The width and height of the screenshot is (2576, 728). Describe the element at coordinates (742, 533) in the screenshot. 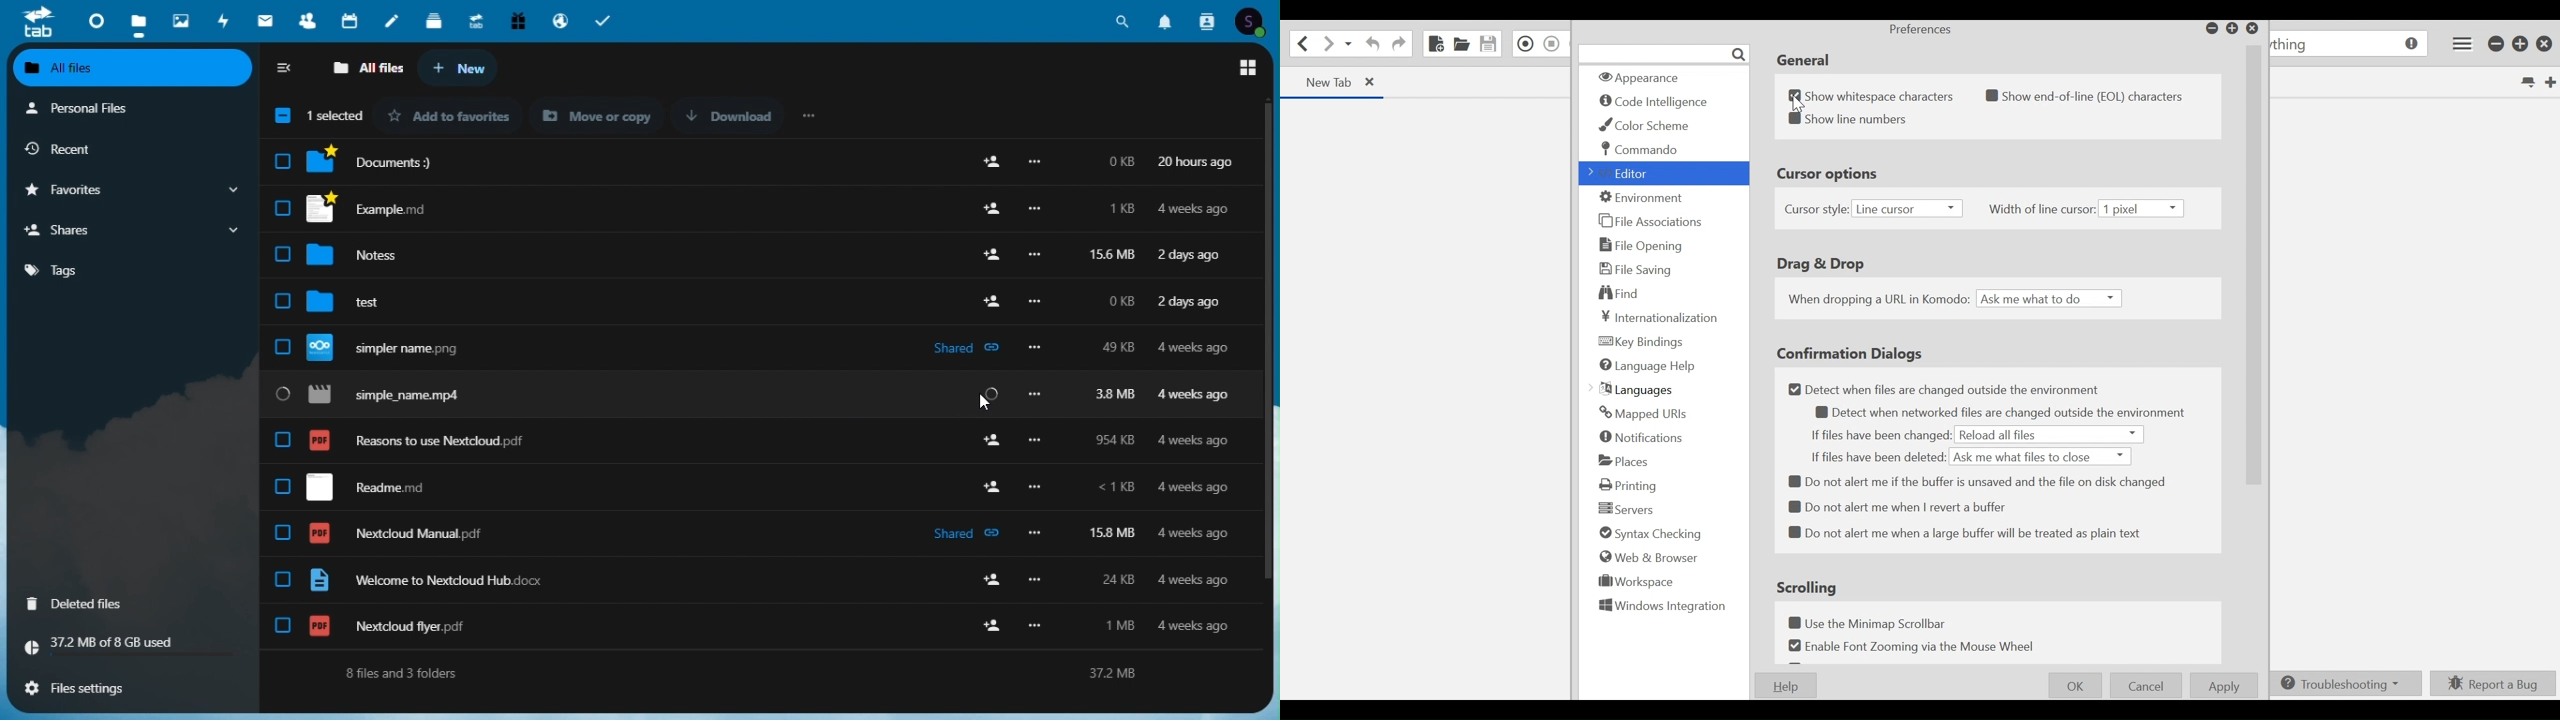

I see `Notebook.pdf` at that location.